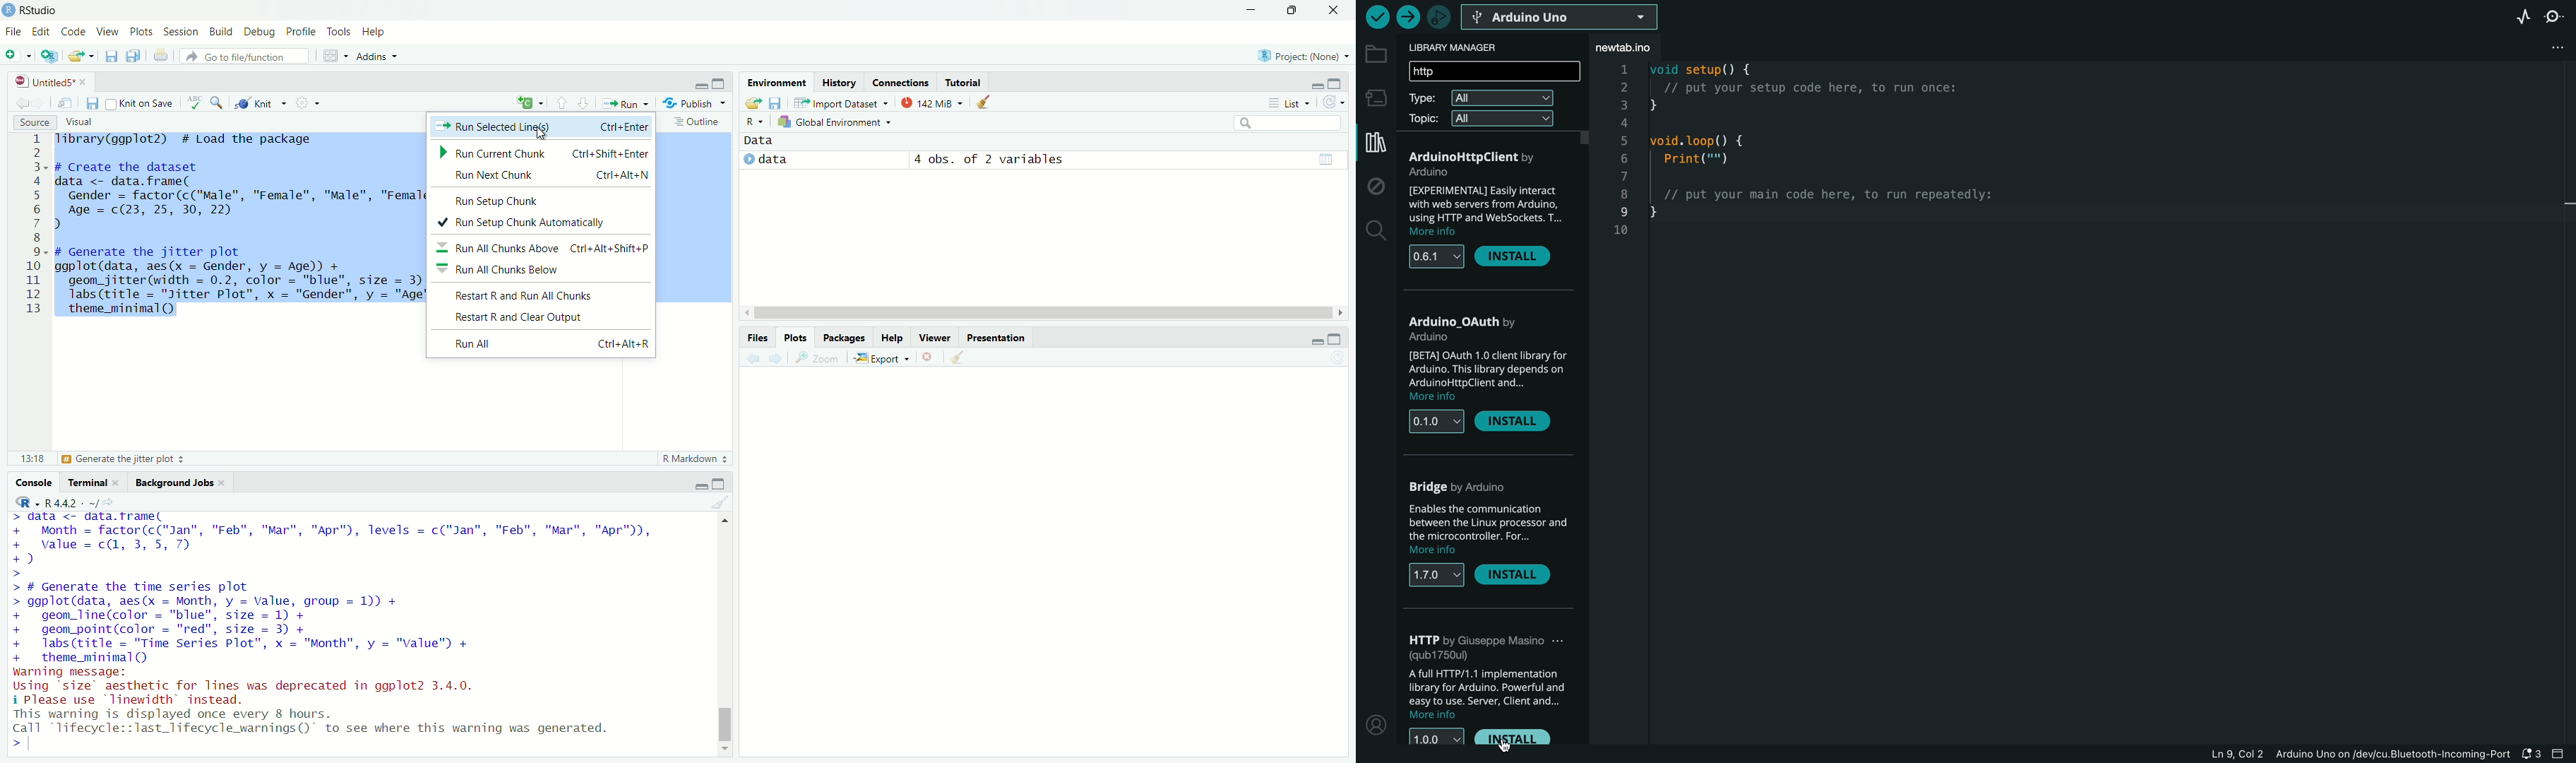 The image size is (2576, 784). I want to click on cursor, so click(1502, 744).